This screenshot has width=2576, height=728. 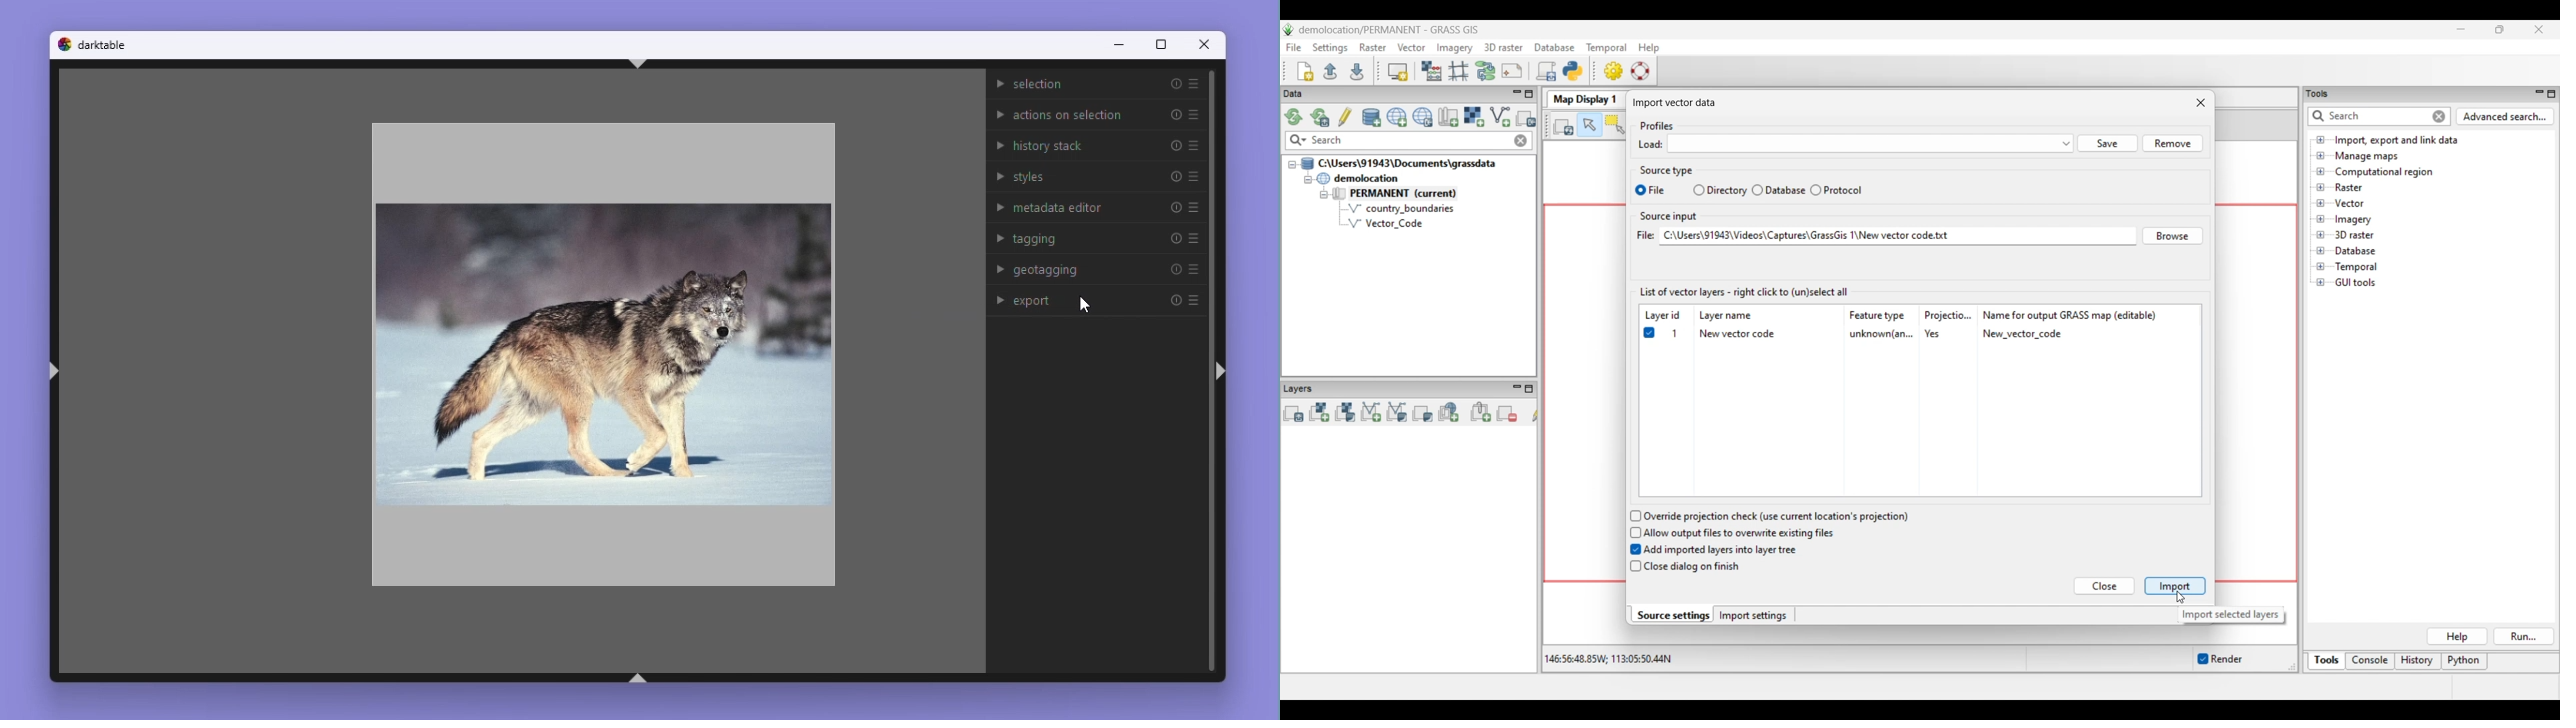 I want to click on Tagging, so click(x=1096, y=237).